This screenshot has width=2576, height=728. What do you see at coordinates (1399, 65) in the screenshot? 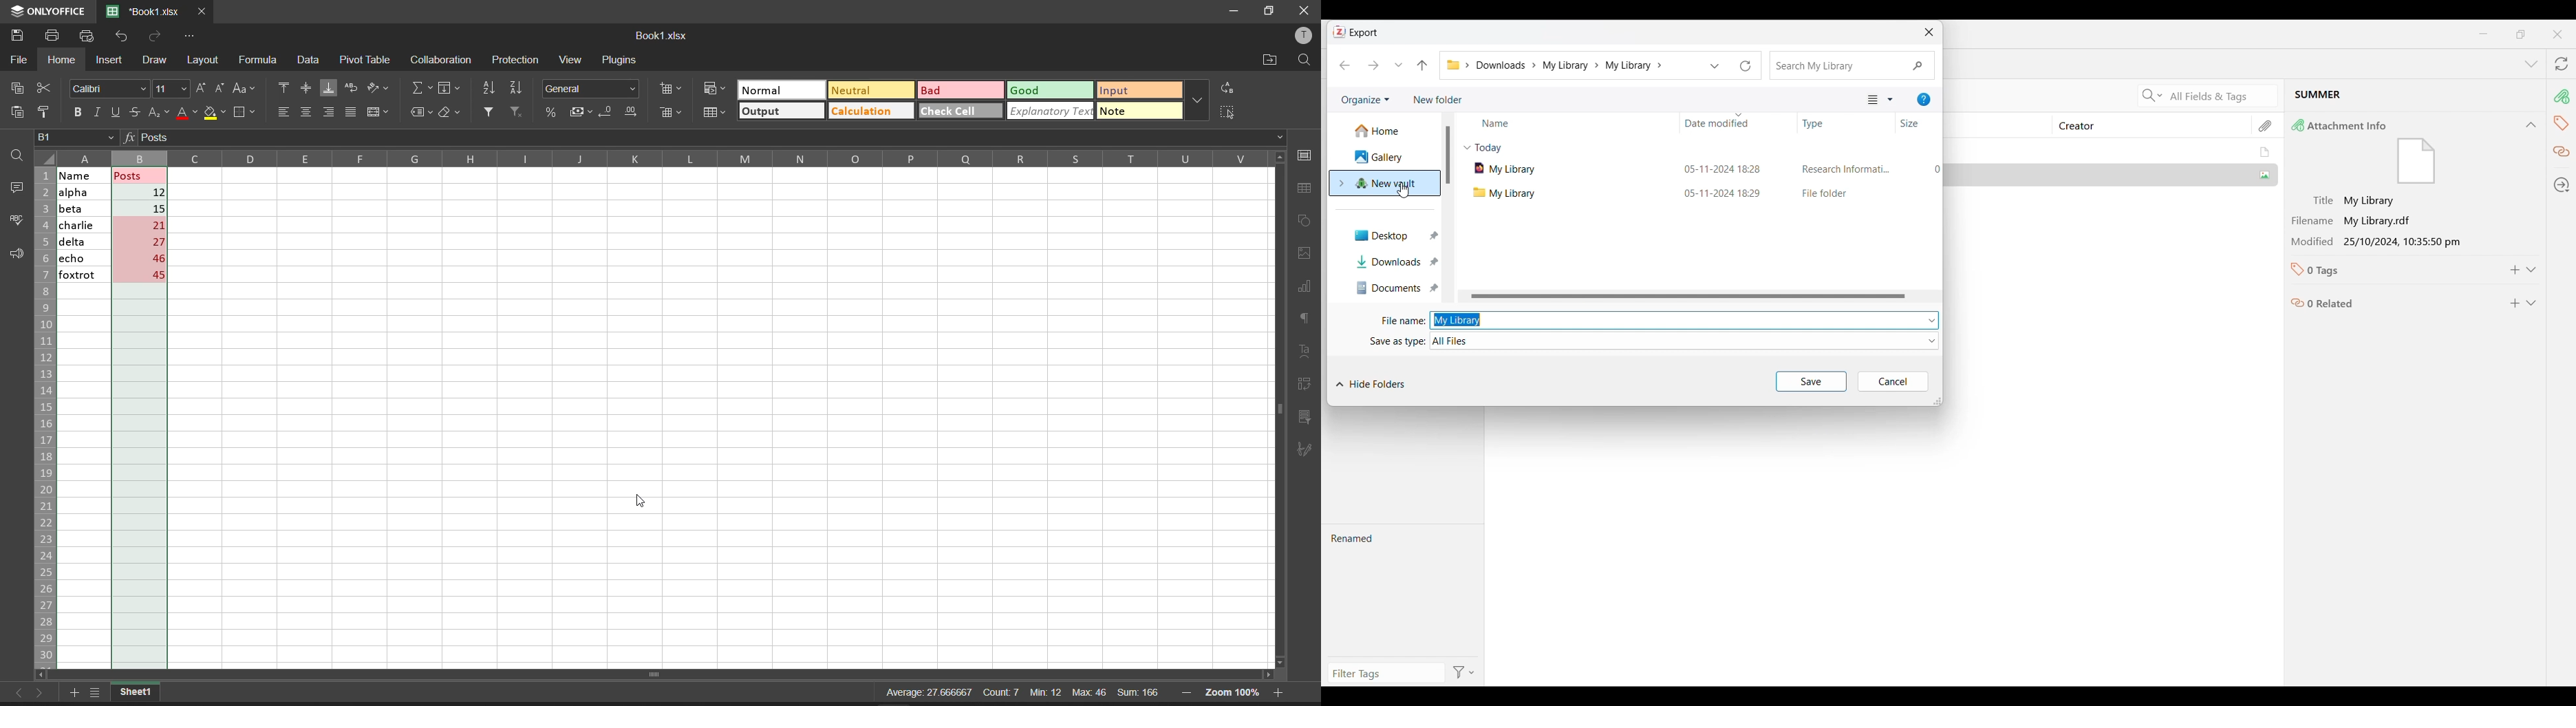
I see `Recent locations` at bounding box center [1399, 65].